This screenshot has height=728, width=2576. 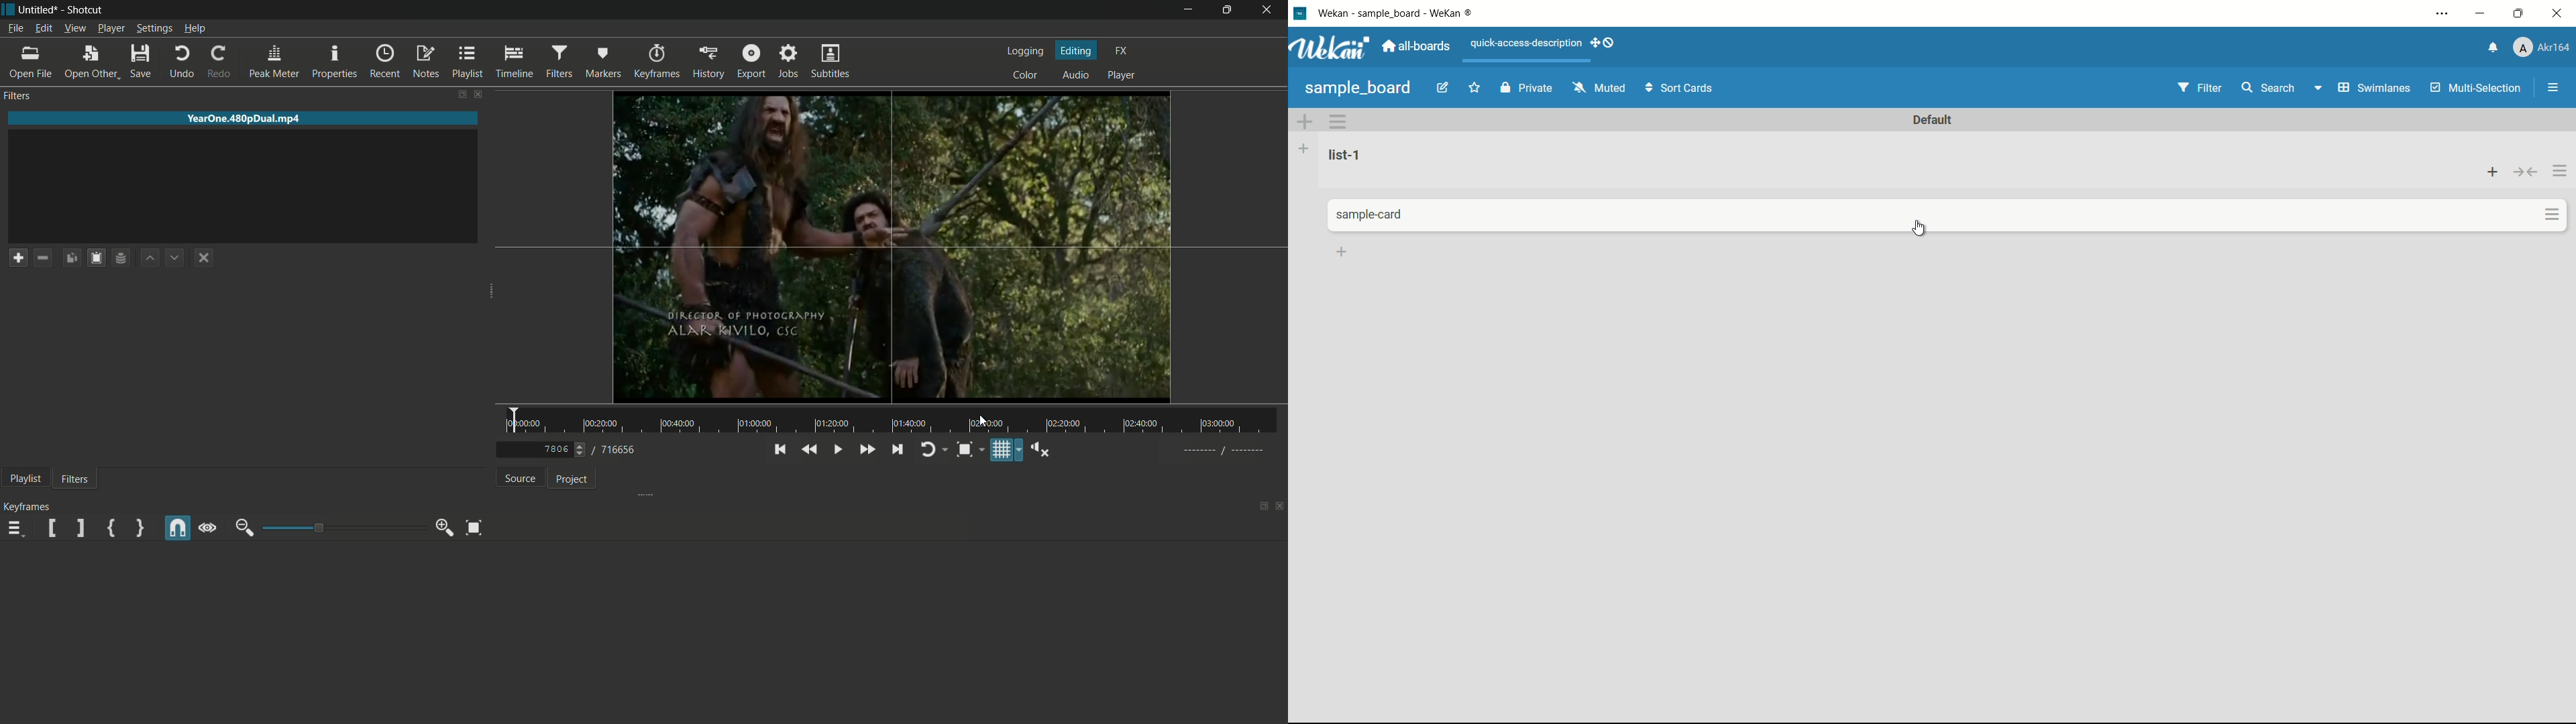 What do you see at coordinates (517, 62) in the screenshot?
I see `timeline` at bounding box center [517, 62].